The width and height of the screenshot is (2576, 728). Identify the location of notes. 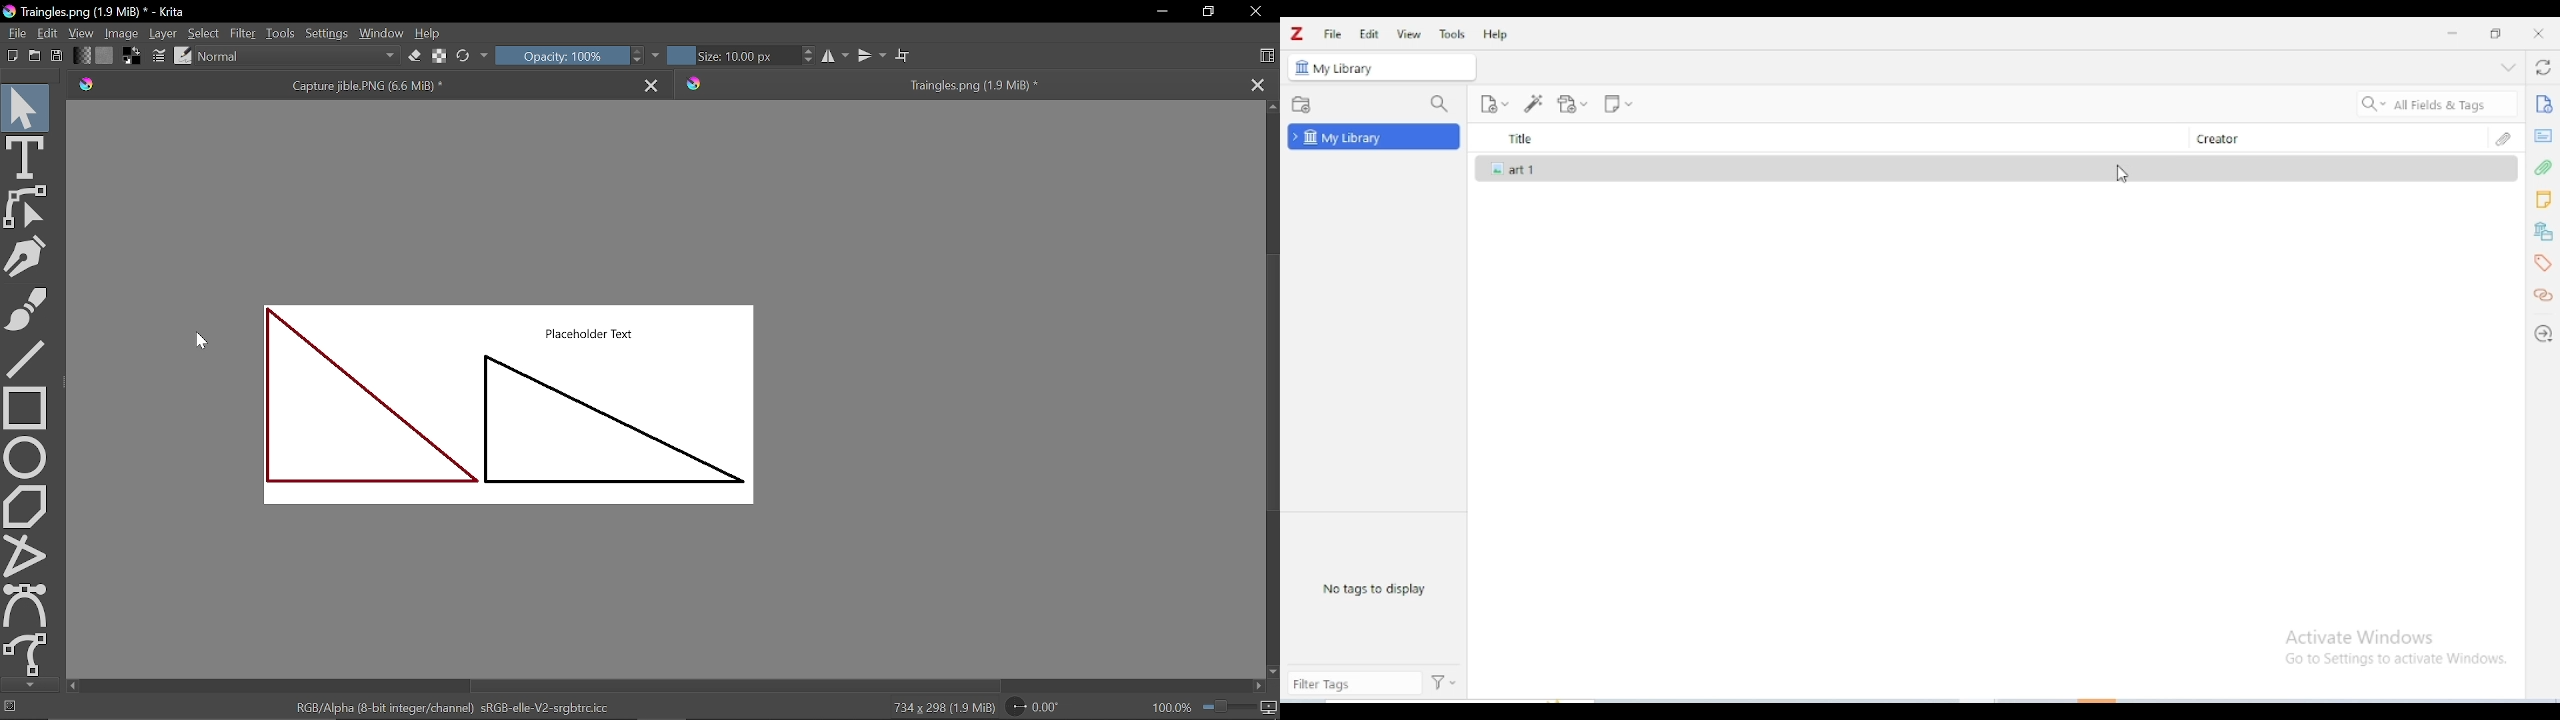
(2543, 200).